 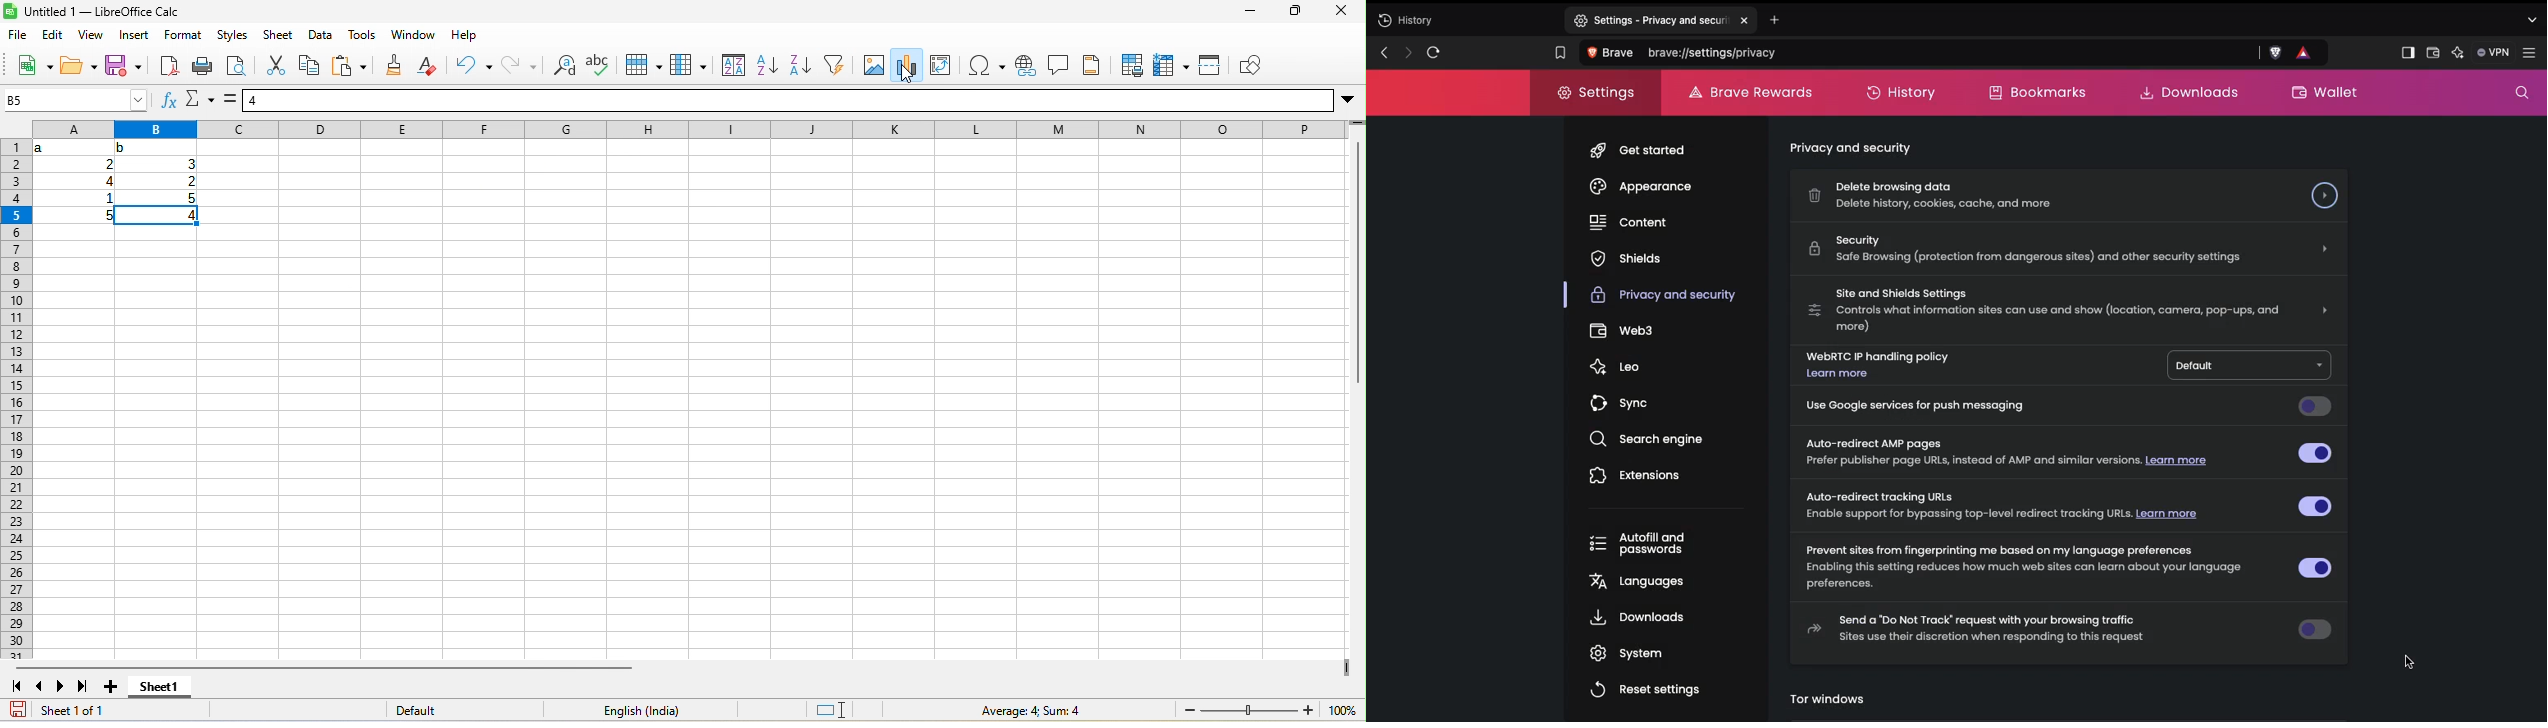 What do you see at coordinates (414, 35) in the screenshot?
I see `window` at bounding box center [414, 35].